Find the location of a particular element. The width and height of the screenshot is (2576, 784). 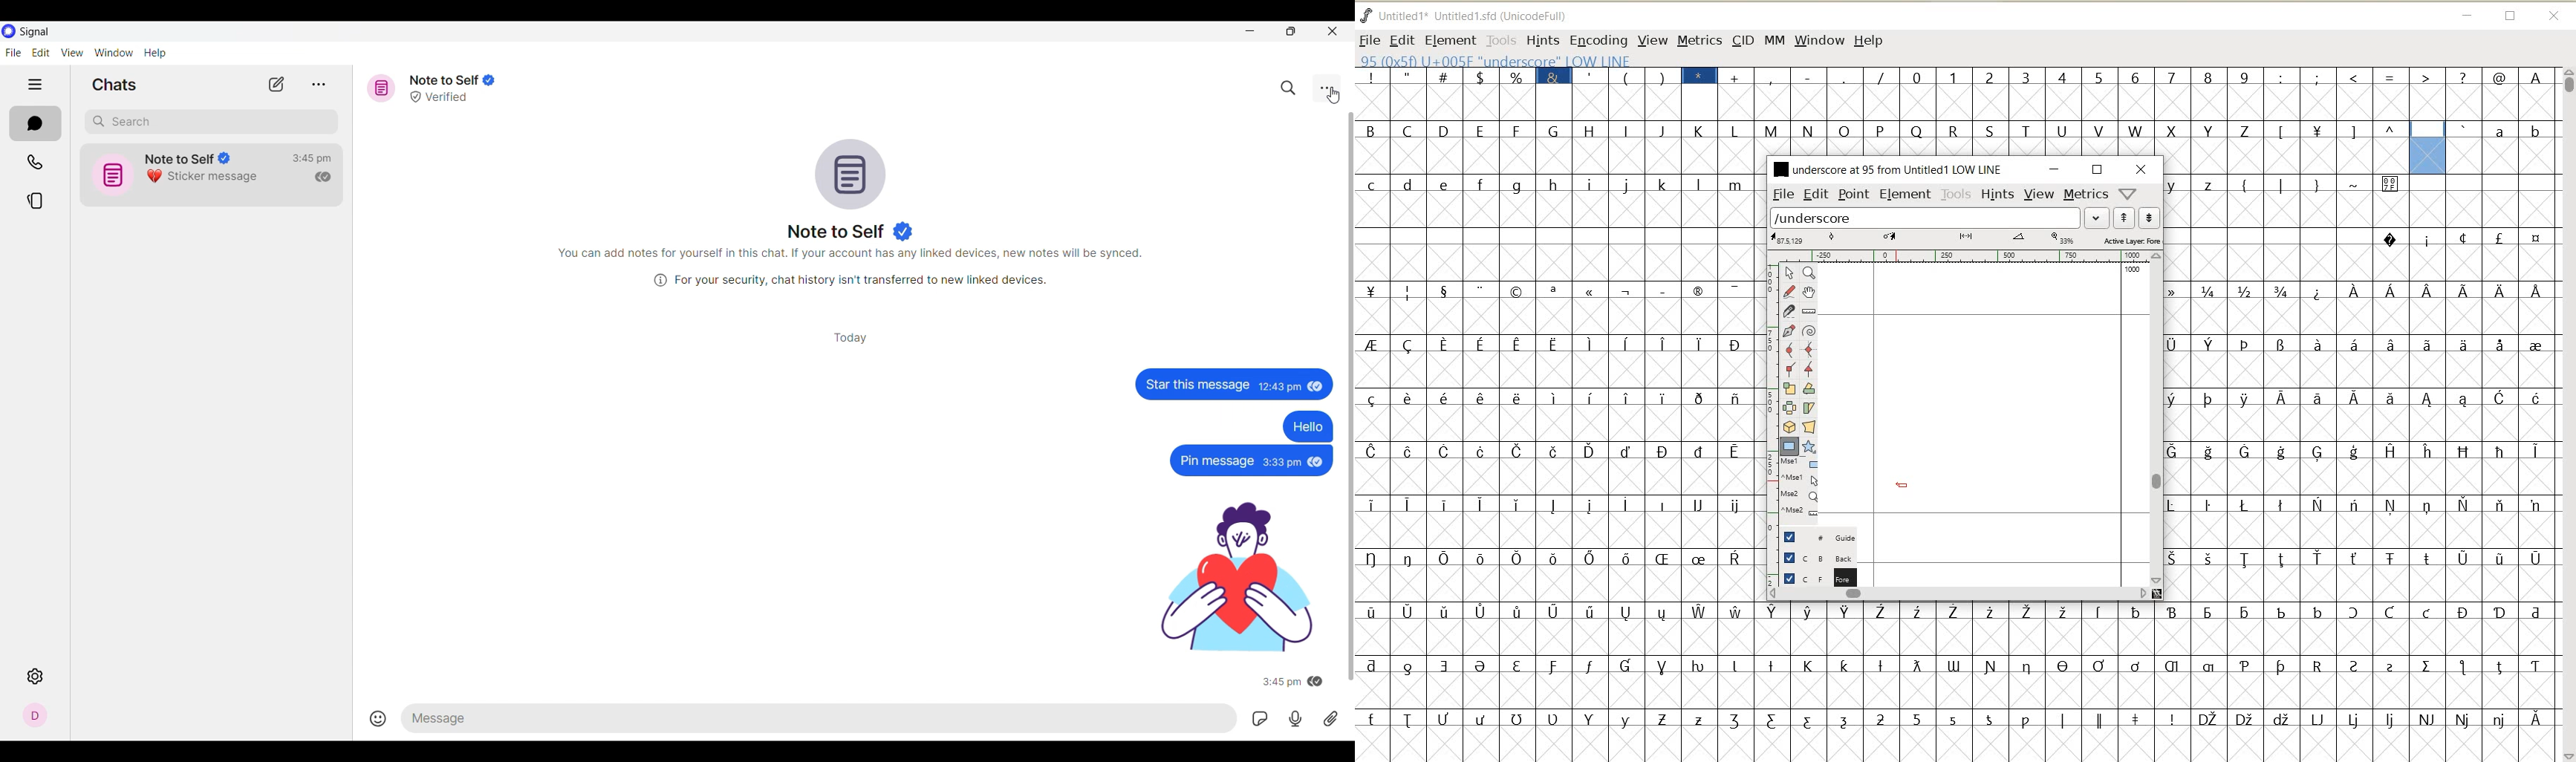

Pin message is located at coordinates (1215, 461).